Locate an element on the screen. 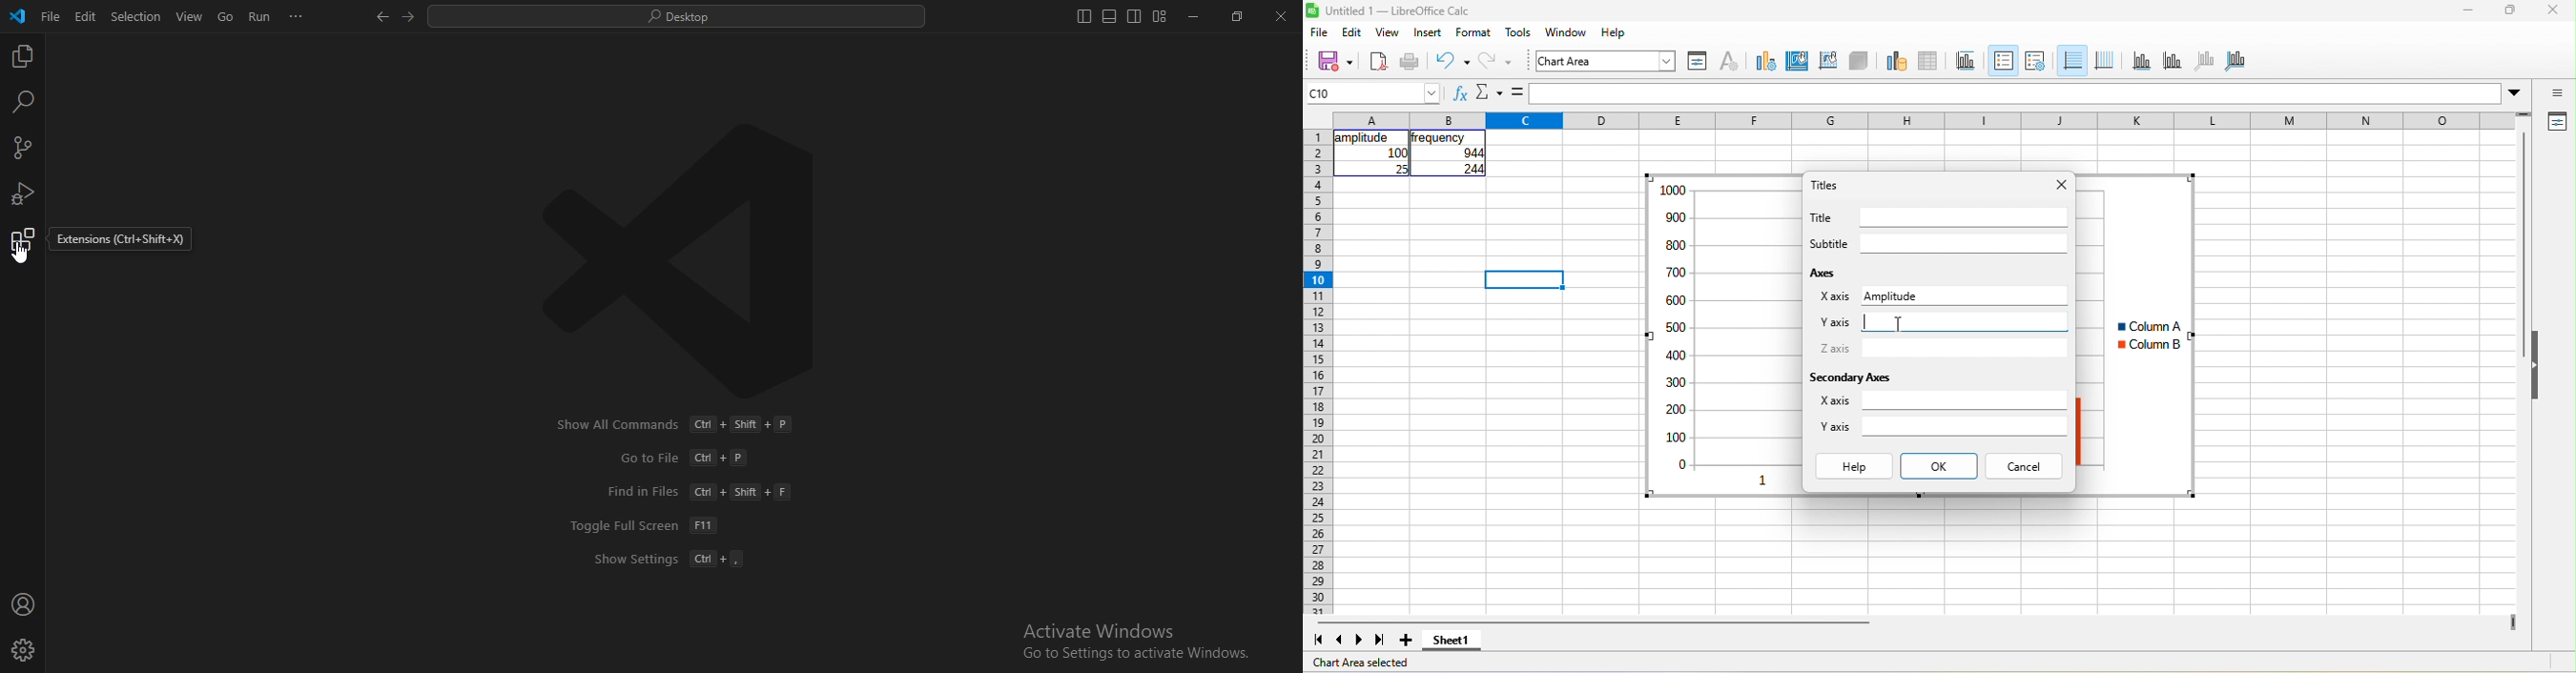 This screenshot has height=700, width=2576. Y axis is located at coordinates (1835, 426).